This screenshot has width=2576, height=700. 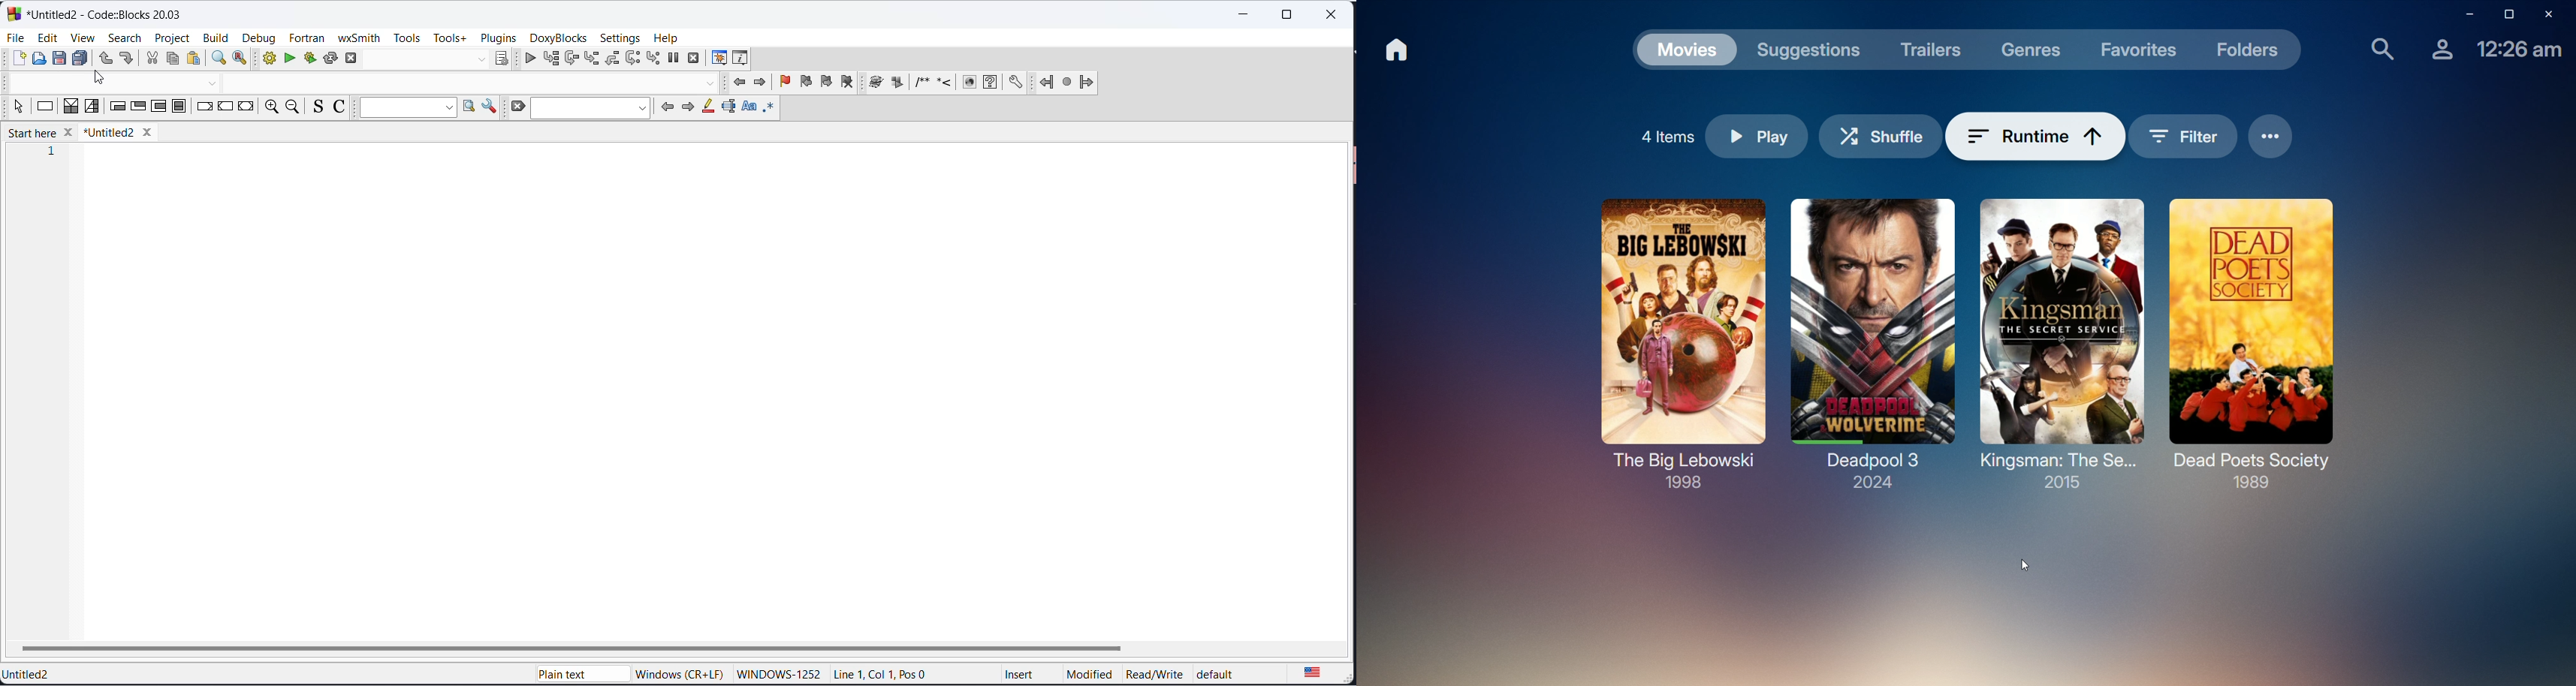 I want to click on step into instruction, so click(x=652, y=60).